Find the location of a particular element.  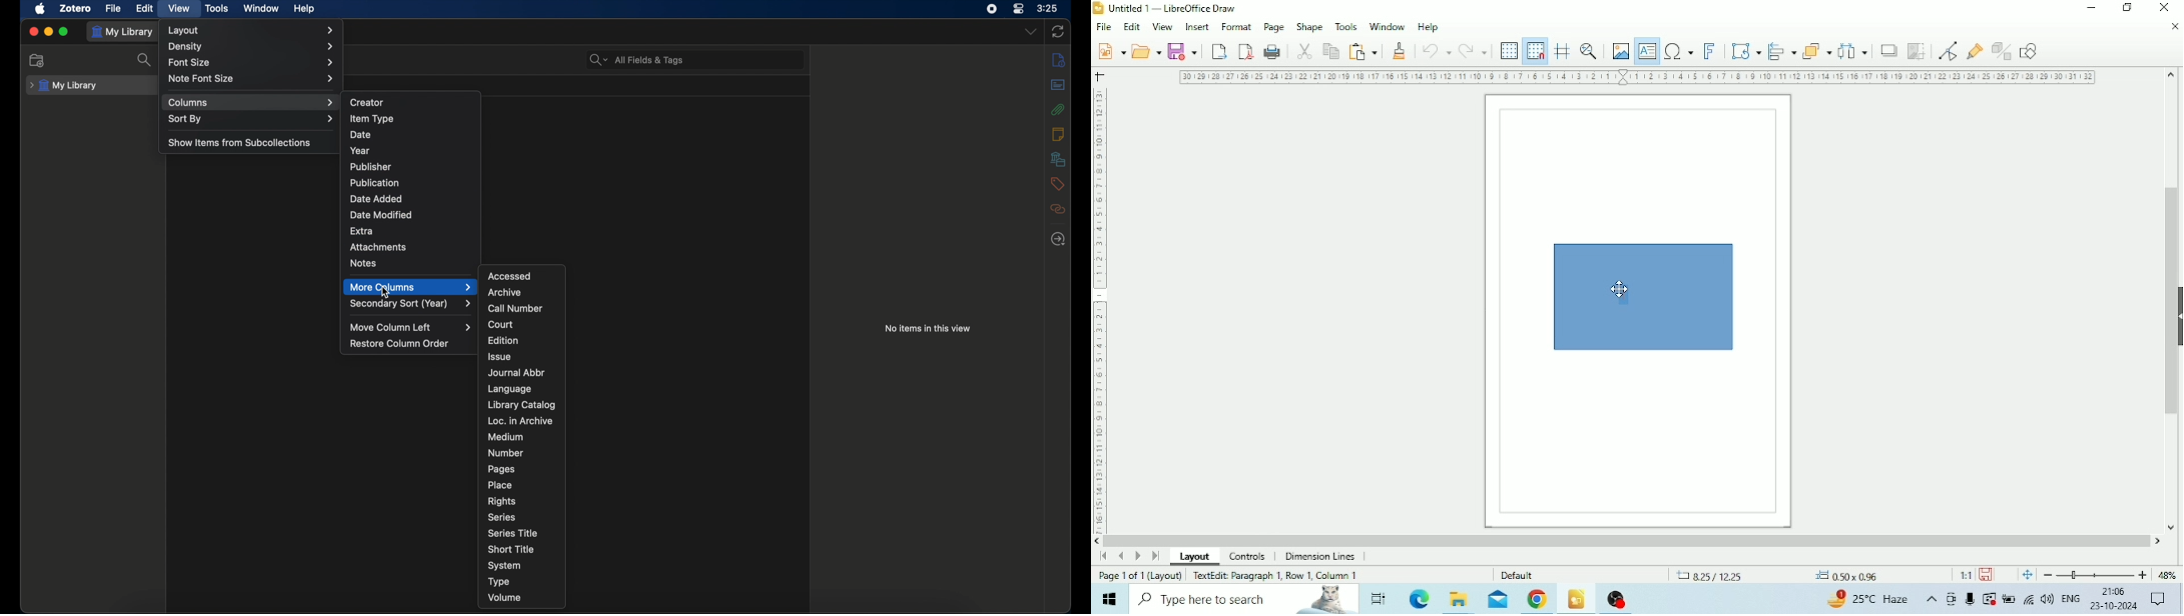

Print is located at coordinates (1273, 52).